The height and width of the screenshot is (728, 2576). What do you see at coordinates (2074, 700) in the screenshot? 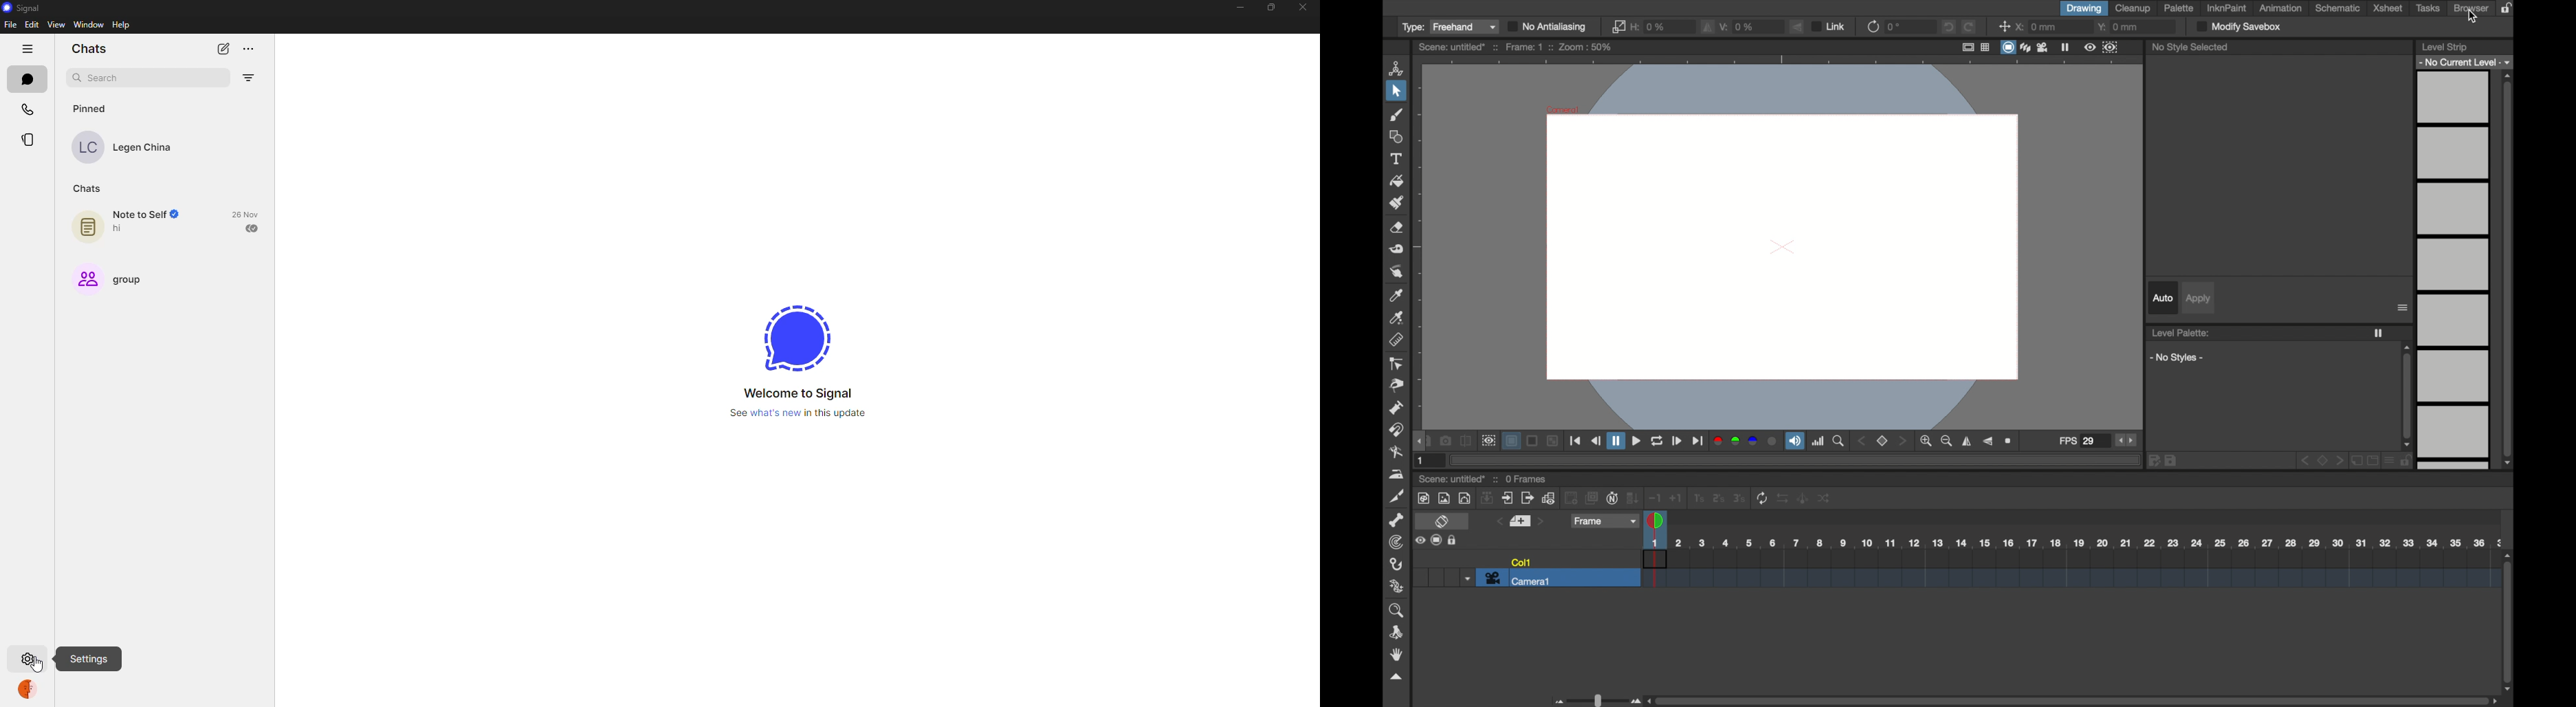
I see `scroll box` at bounding box center [2074, 700].